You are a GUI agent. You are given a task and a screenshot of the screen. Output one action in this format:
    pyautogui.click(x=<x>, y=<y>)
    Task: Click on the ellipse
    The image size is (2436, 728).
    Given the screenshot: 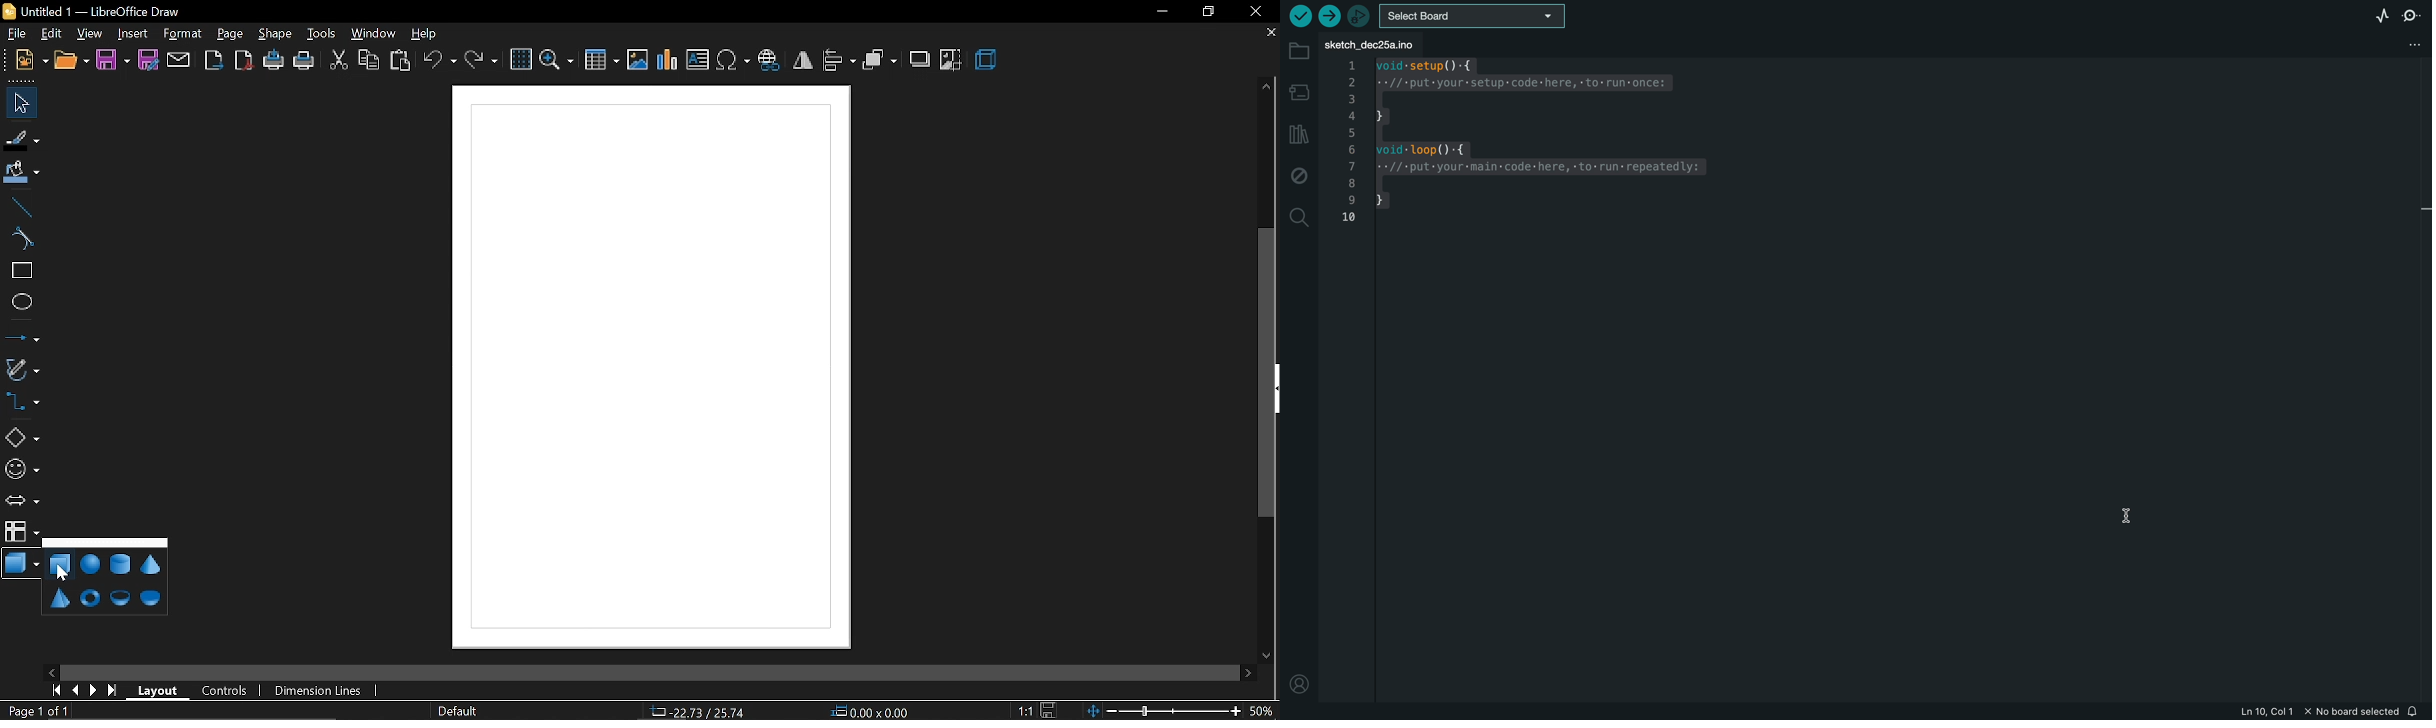 What is the action you would take?
    pyautogui.click(x=23, y=304)
    